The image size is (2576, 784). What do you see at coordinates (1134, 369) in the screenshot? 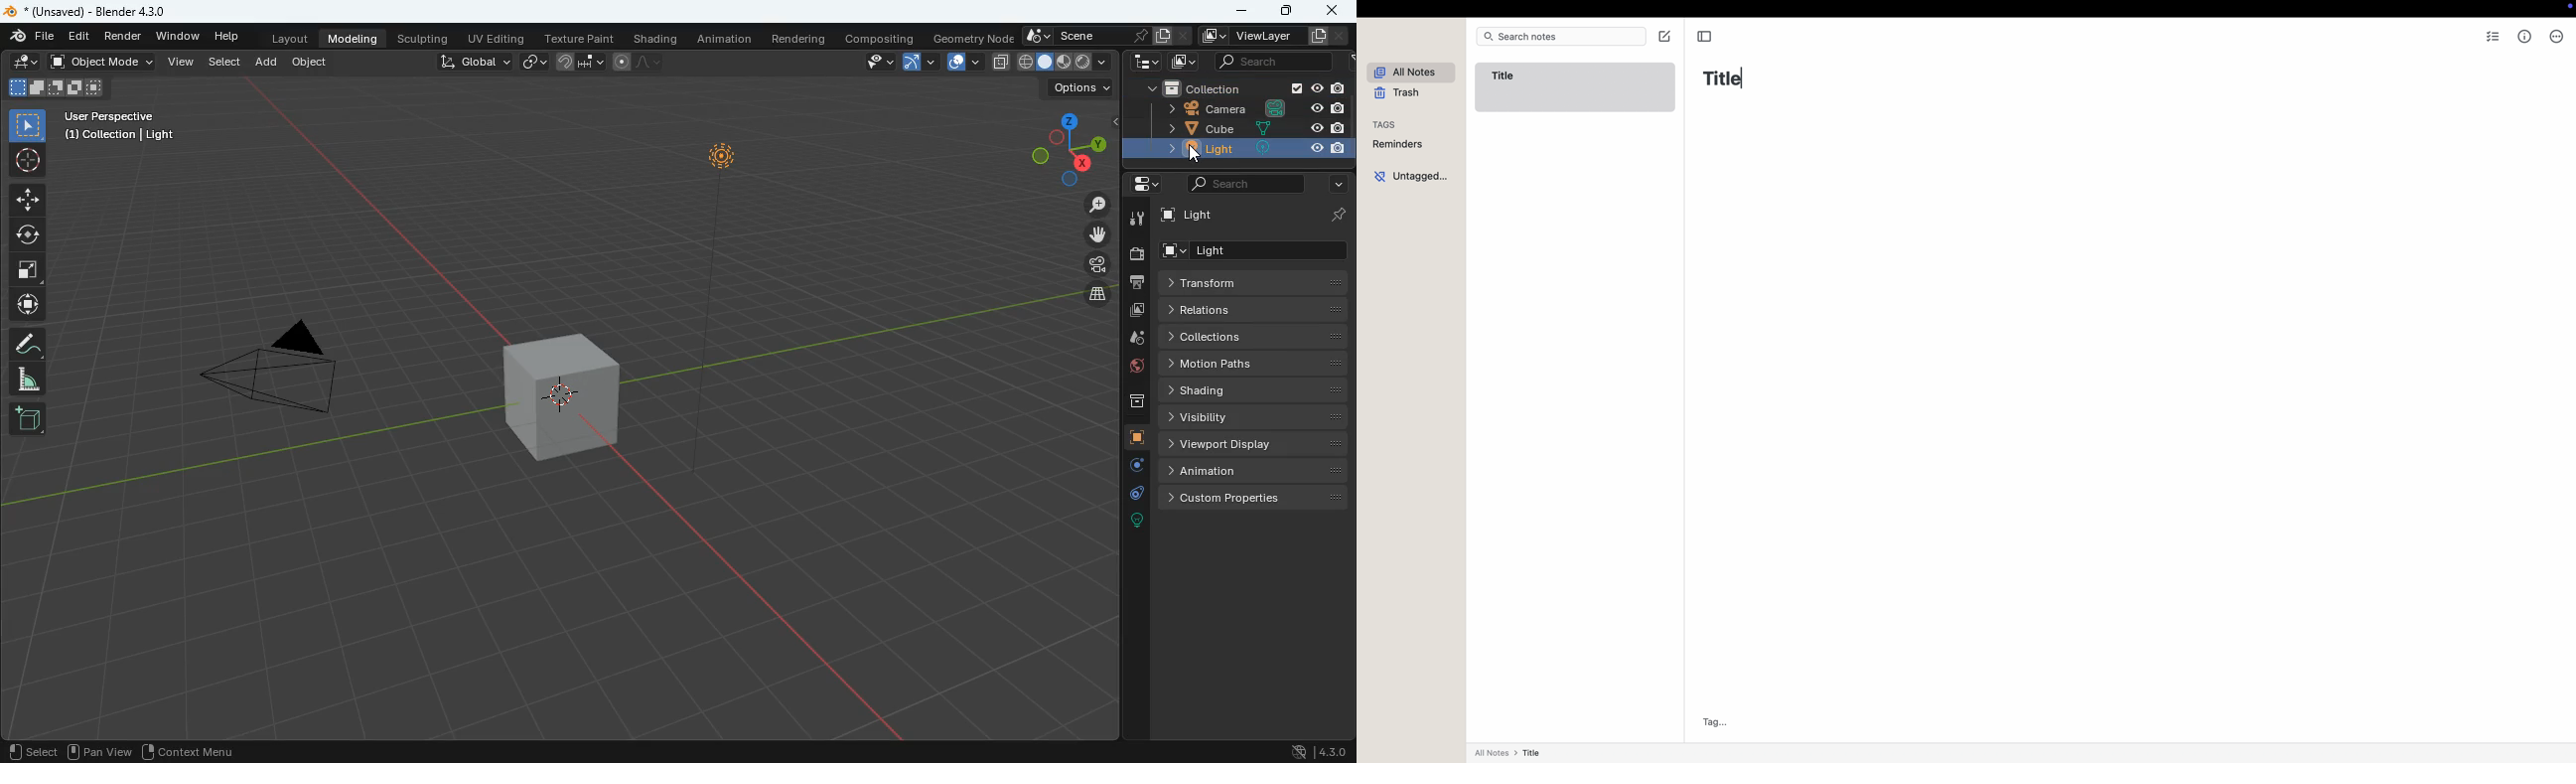
I see `public` at bounding box center [1134, 369].